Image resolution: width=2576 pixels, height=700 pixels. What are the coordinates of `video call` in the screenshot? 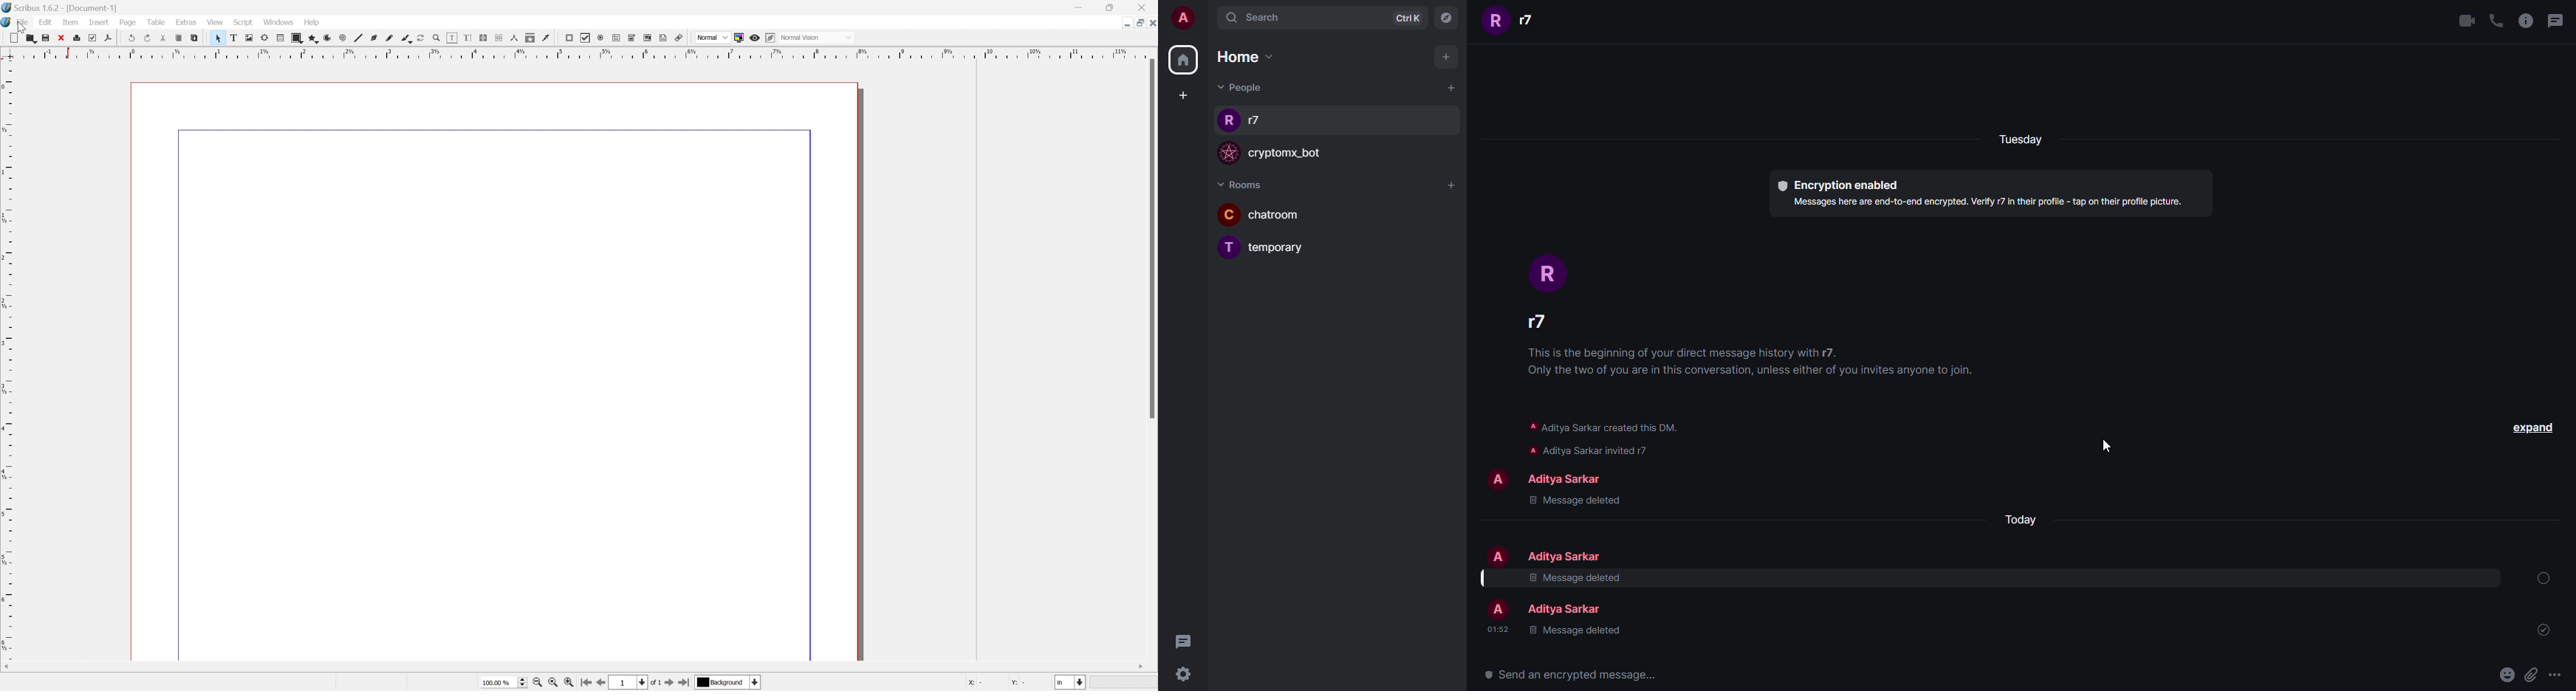 It's located at (2462, 20).